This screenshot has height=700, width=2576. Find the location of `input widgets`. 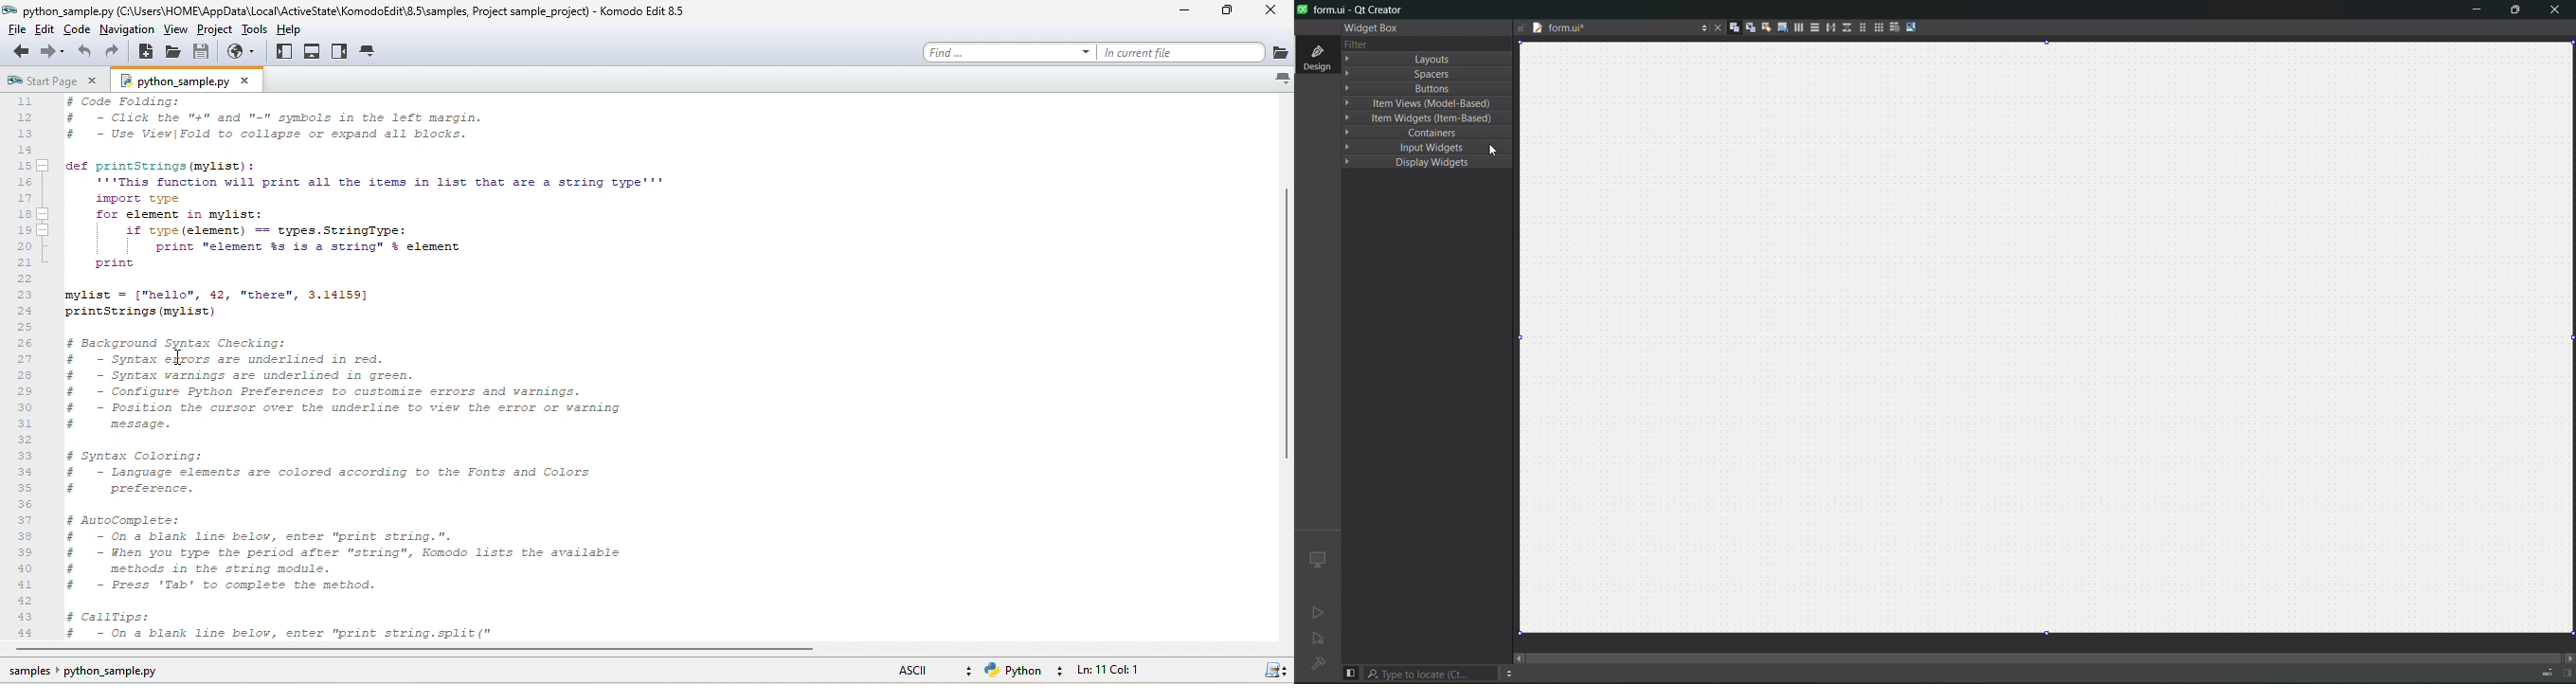

input widgets is located at coordinates (1414, 147).